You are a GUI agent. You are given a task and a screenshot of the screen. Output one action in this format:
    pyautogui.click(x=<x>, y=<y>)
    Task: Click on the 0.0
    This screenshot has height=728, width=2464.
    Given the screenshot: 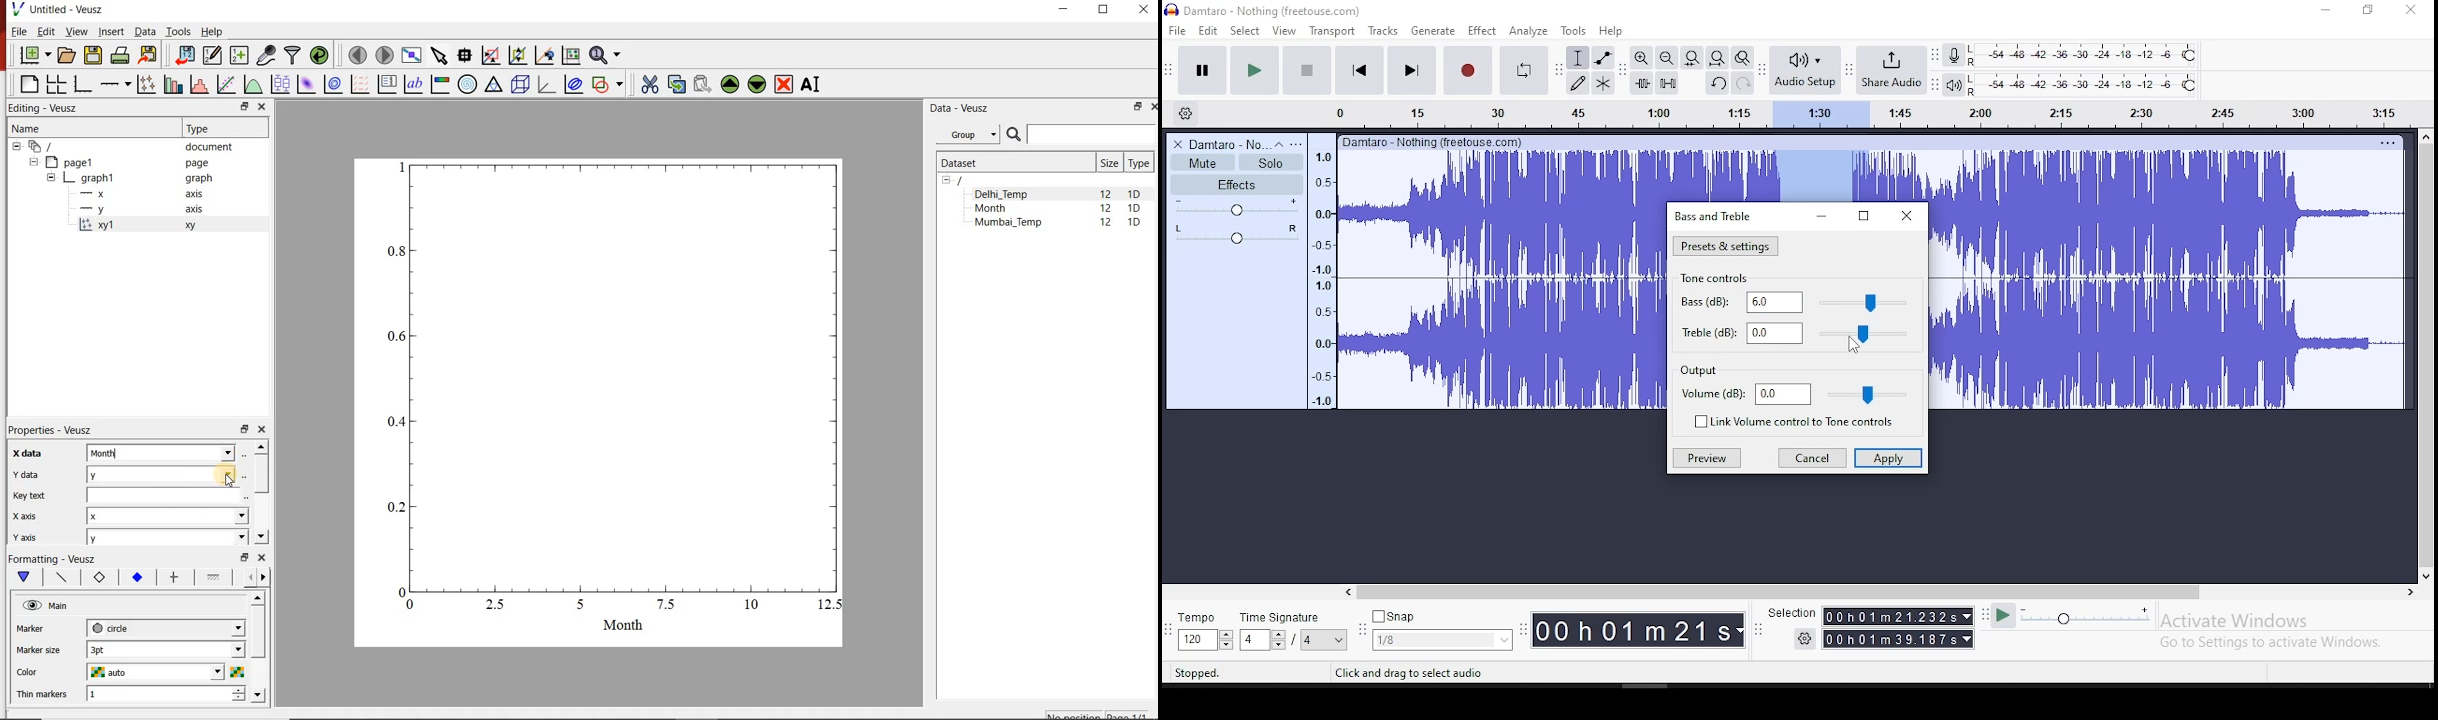 What is the action you would take?
    pyautogui.click(x=1783, y=394)
    